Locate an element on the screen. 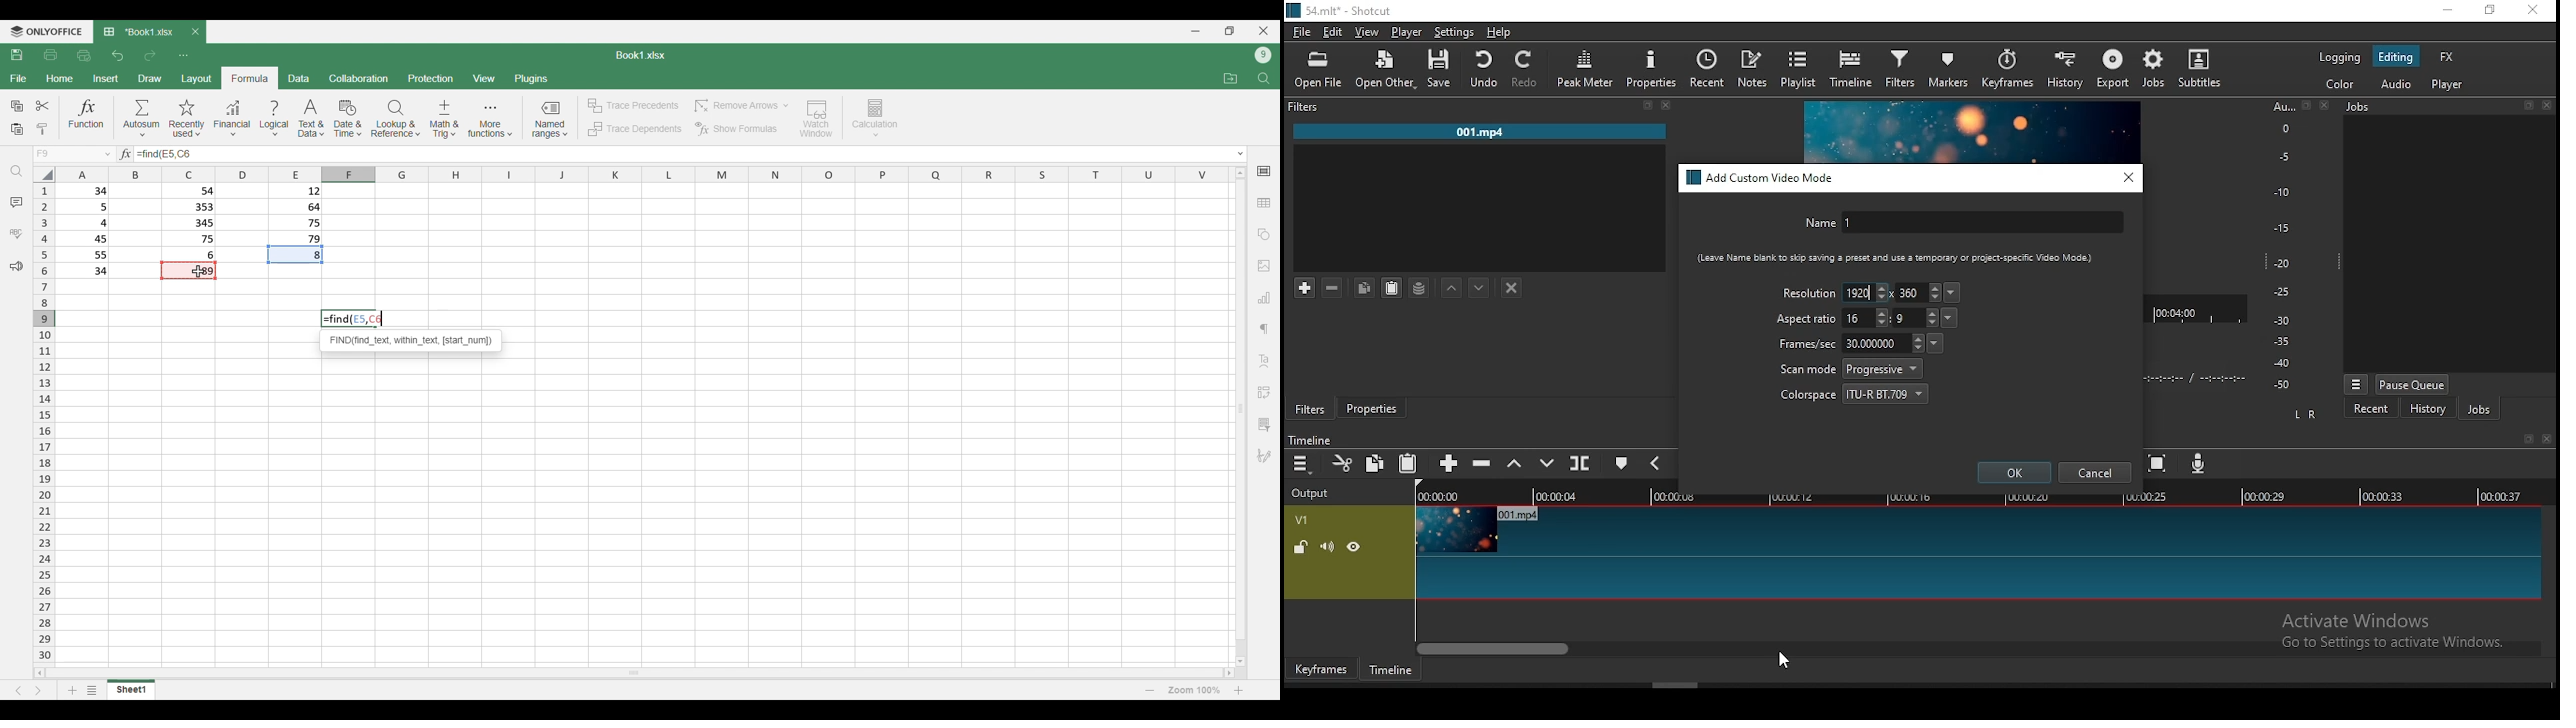 This screenshot has width=2576, height=728. Trace dependents is located at coordinates (634, 129).